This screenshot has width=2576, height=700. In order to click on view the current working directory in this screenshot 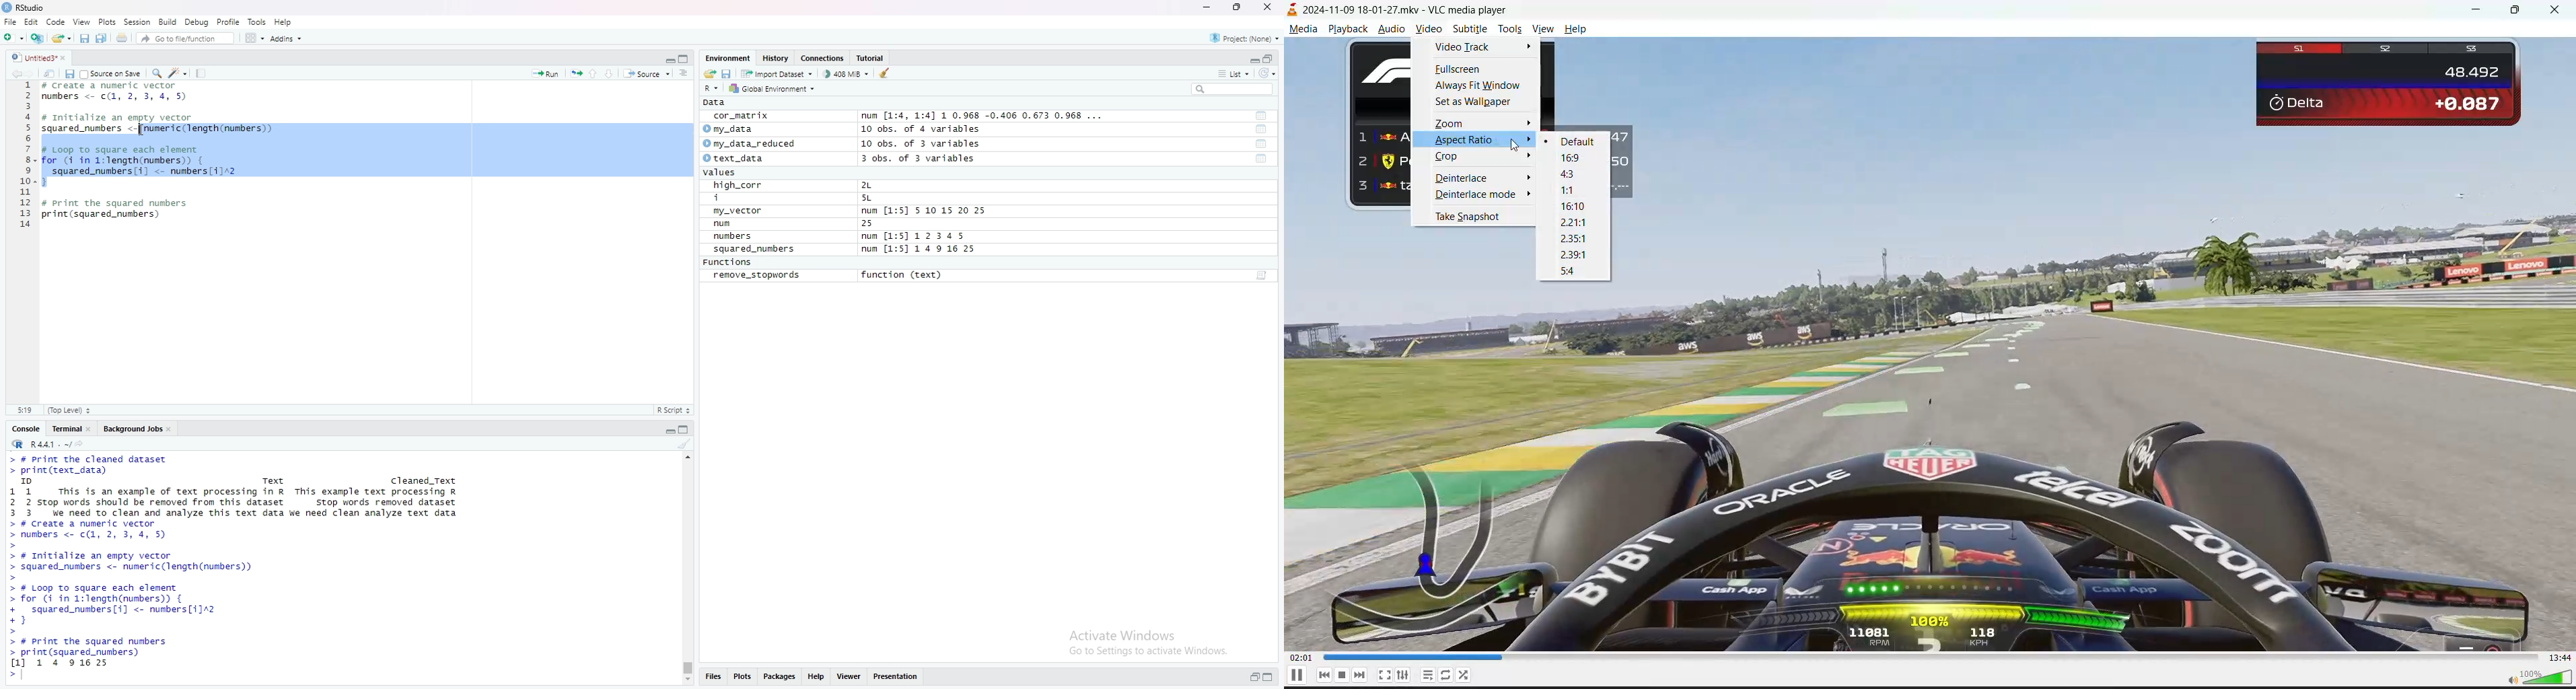, I will do `click(80, 443)`.